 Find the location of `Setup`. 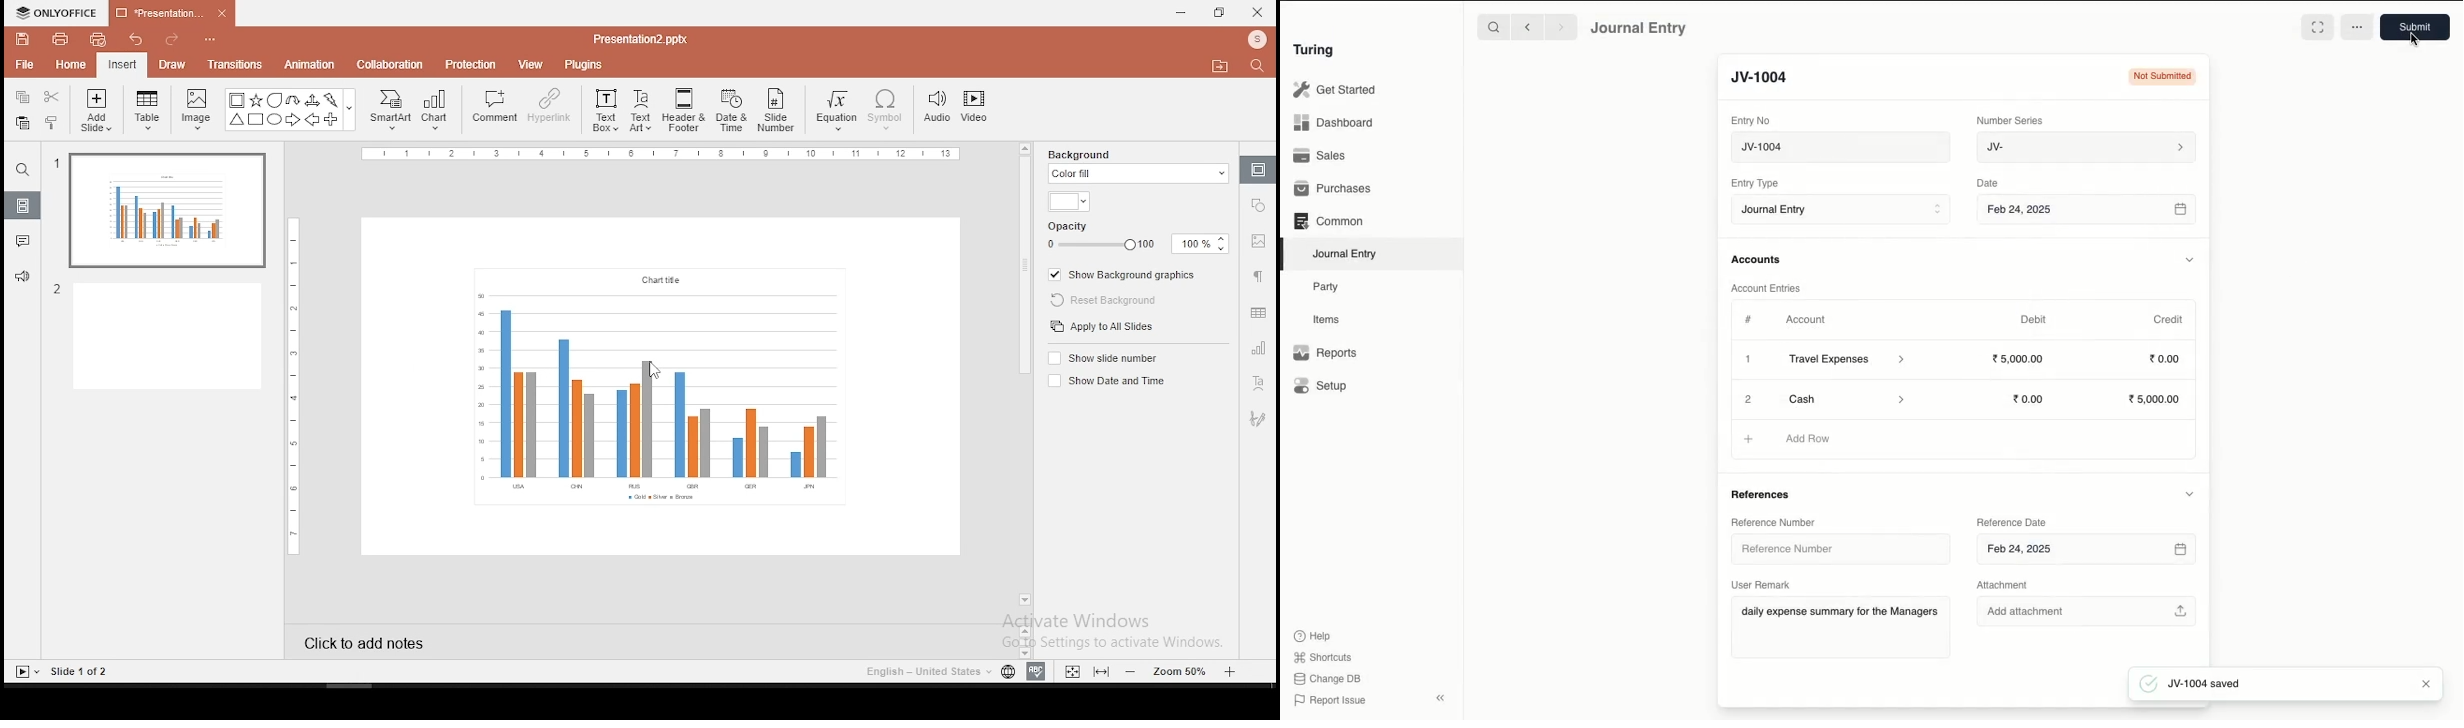

Setup is located at coordinates (1321, 385).